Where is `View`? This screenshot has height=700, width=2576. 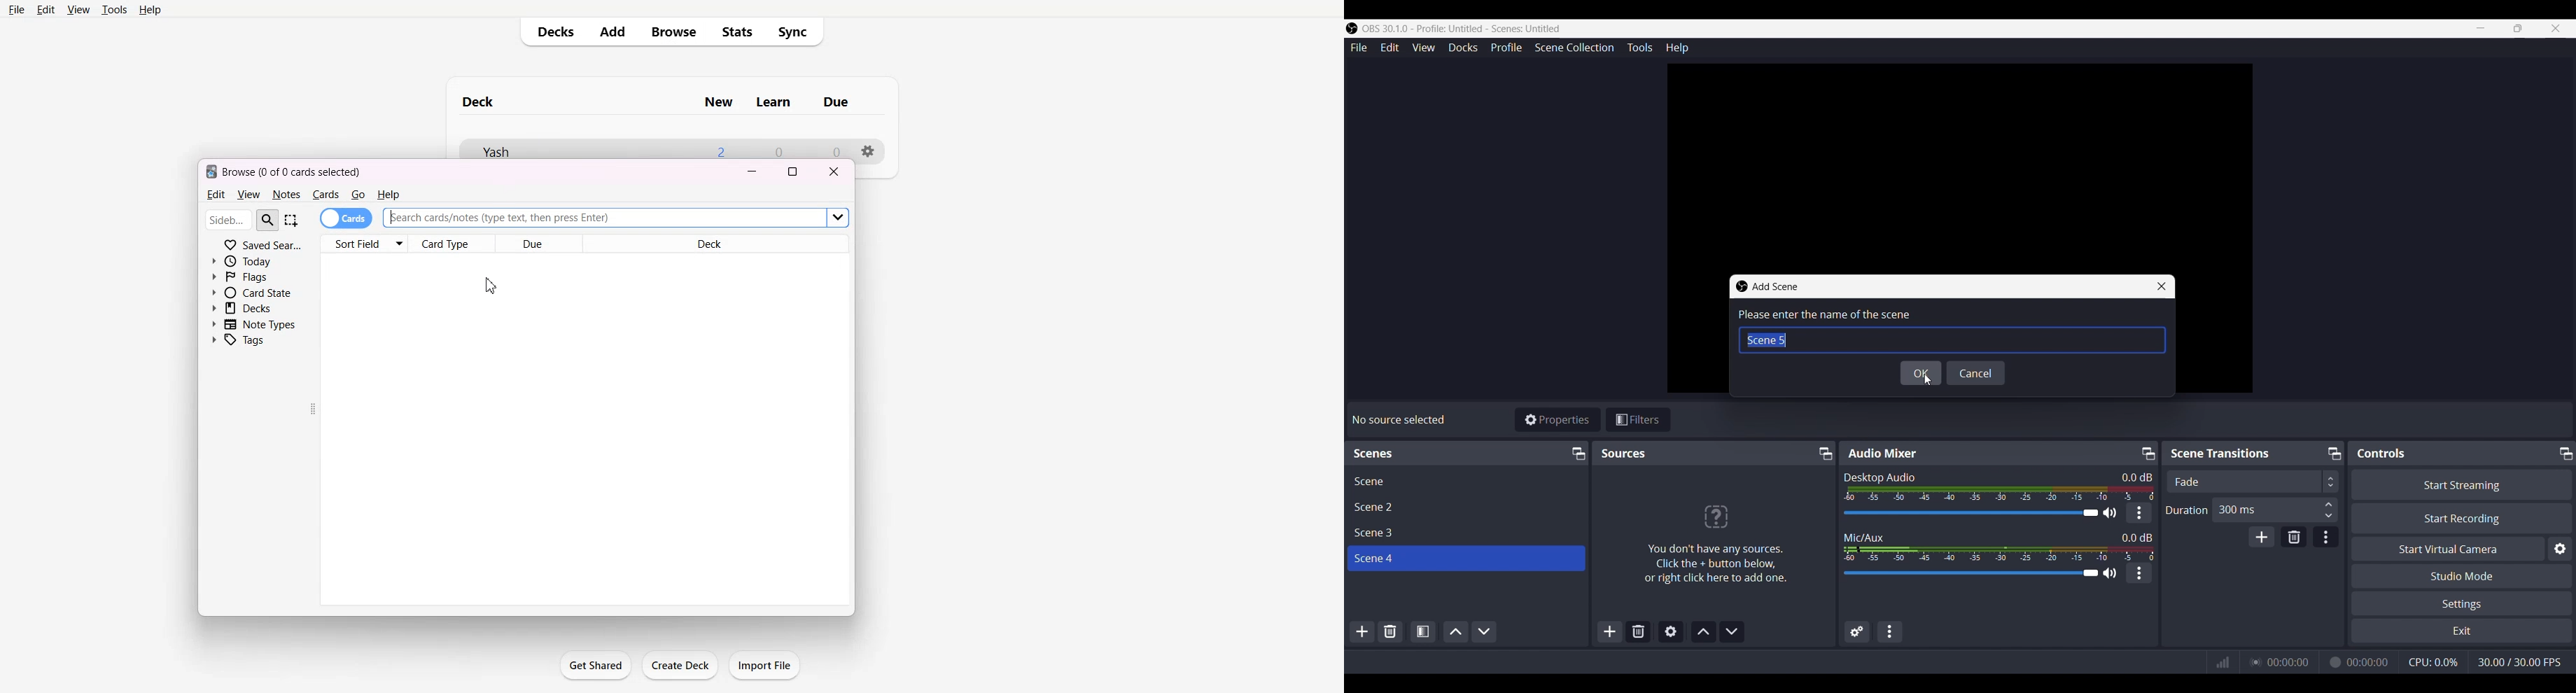 View is located at coordinates (248, 195).